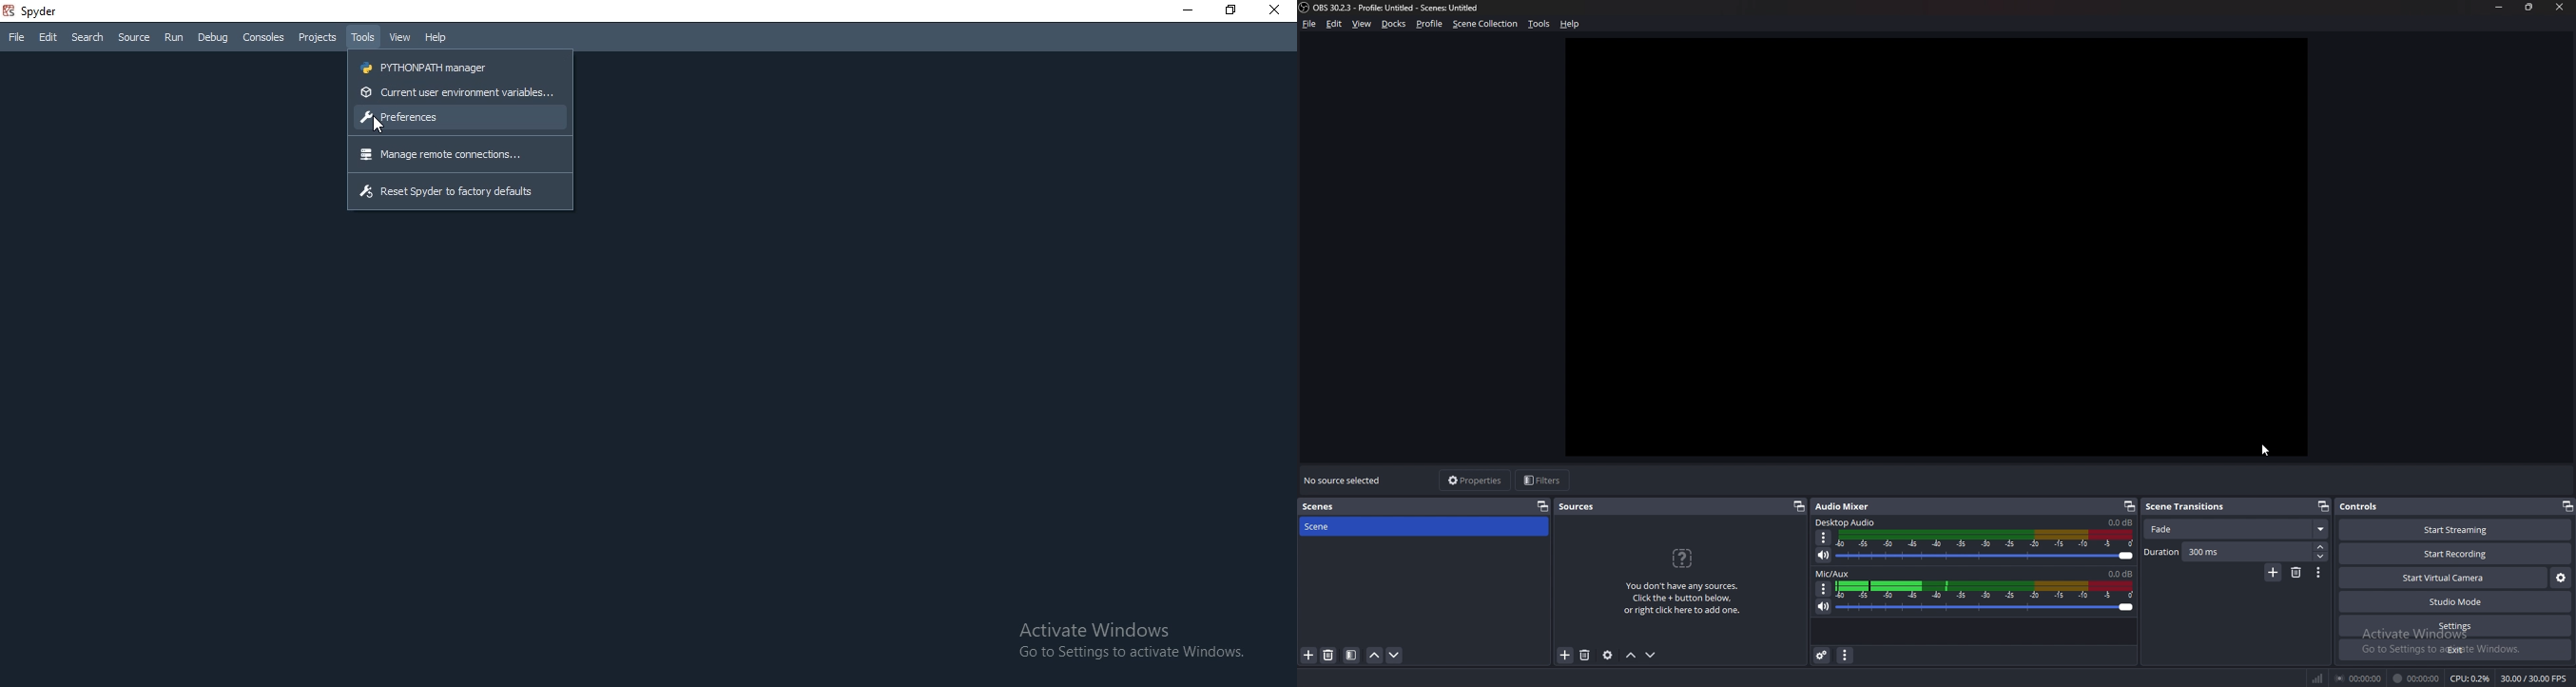  I want to click on scene, so click(1328, 527).